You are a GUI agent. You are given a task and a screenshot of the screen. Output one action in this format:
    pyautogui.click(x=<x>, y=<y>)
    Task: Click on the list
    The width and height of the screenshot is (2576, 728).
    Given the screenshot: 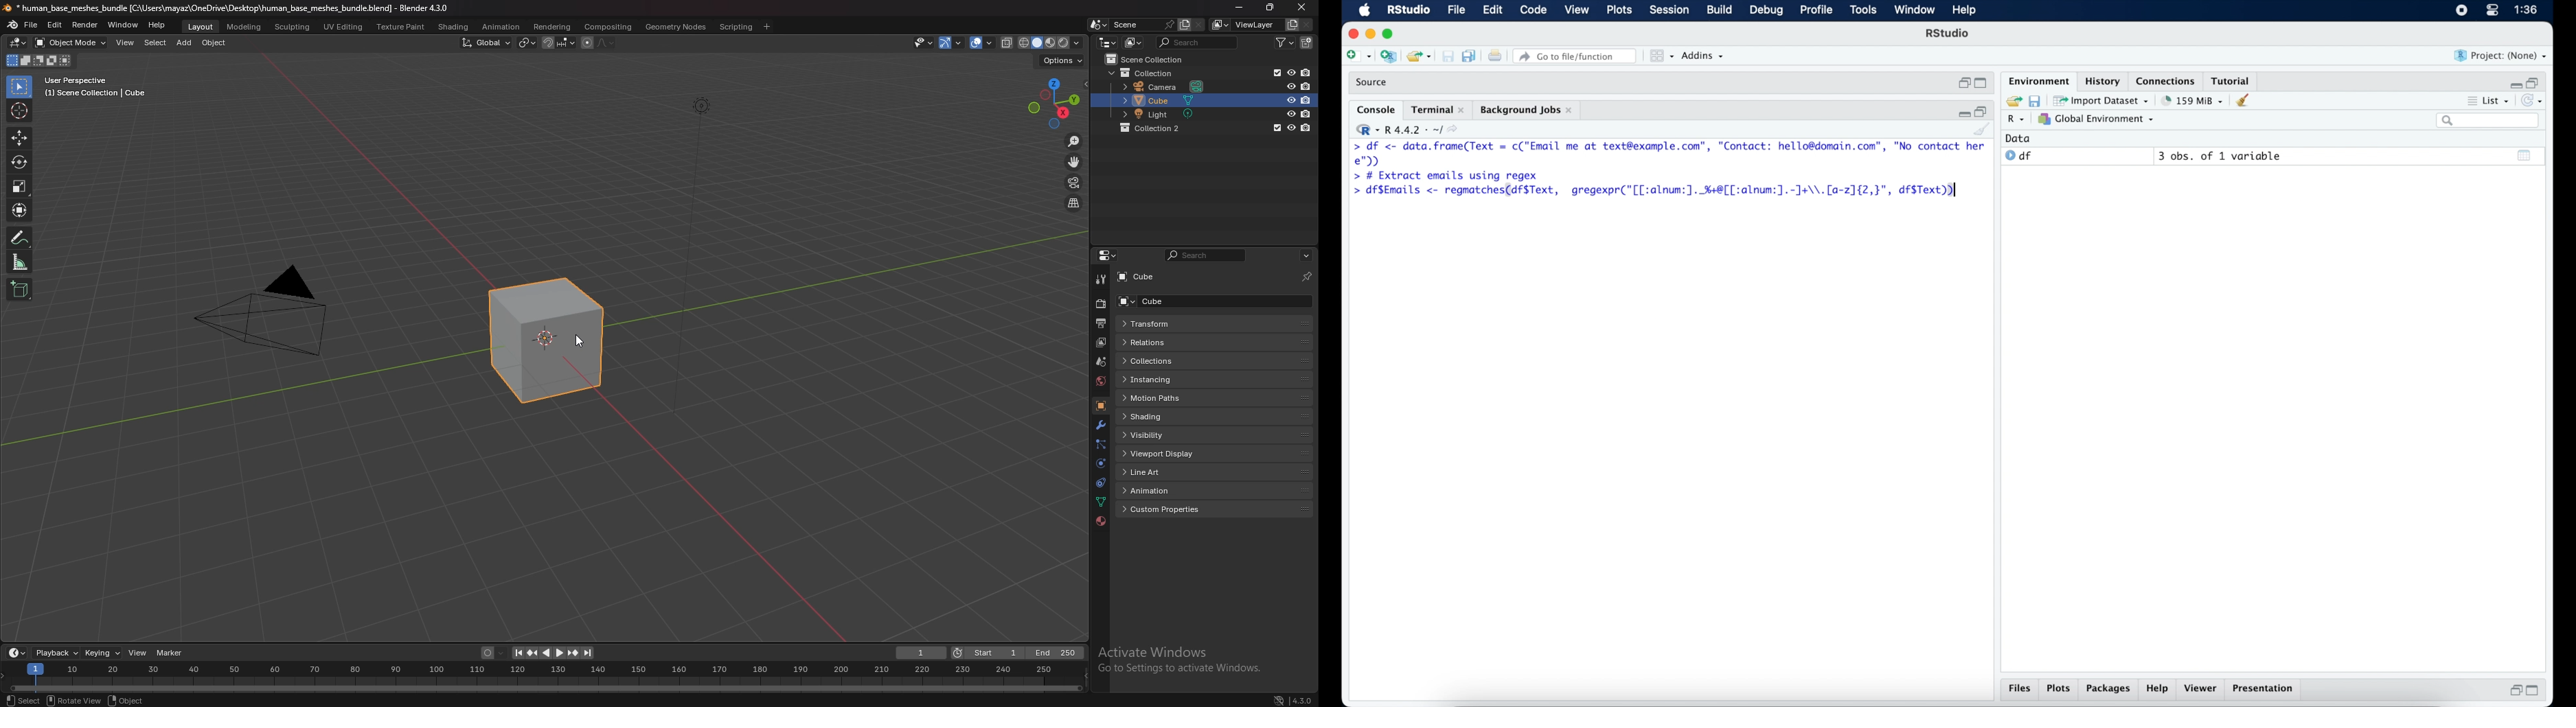 What is the action you would take?
    pyautogui.click(x=2492, y=101)
    